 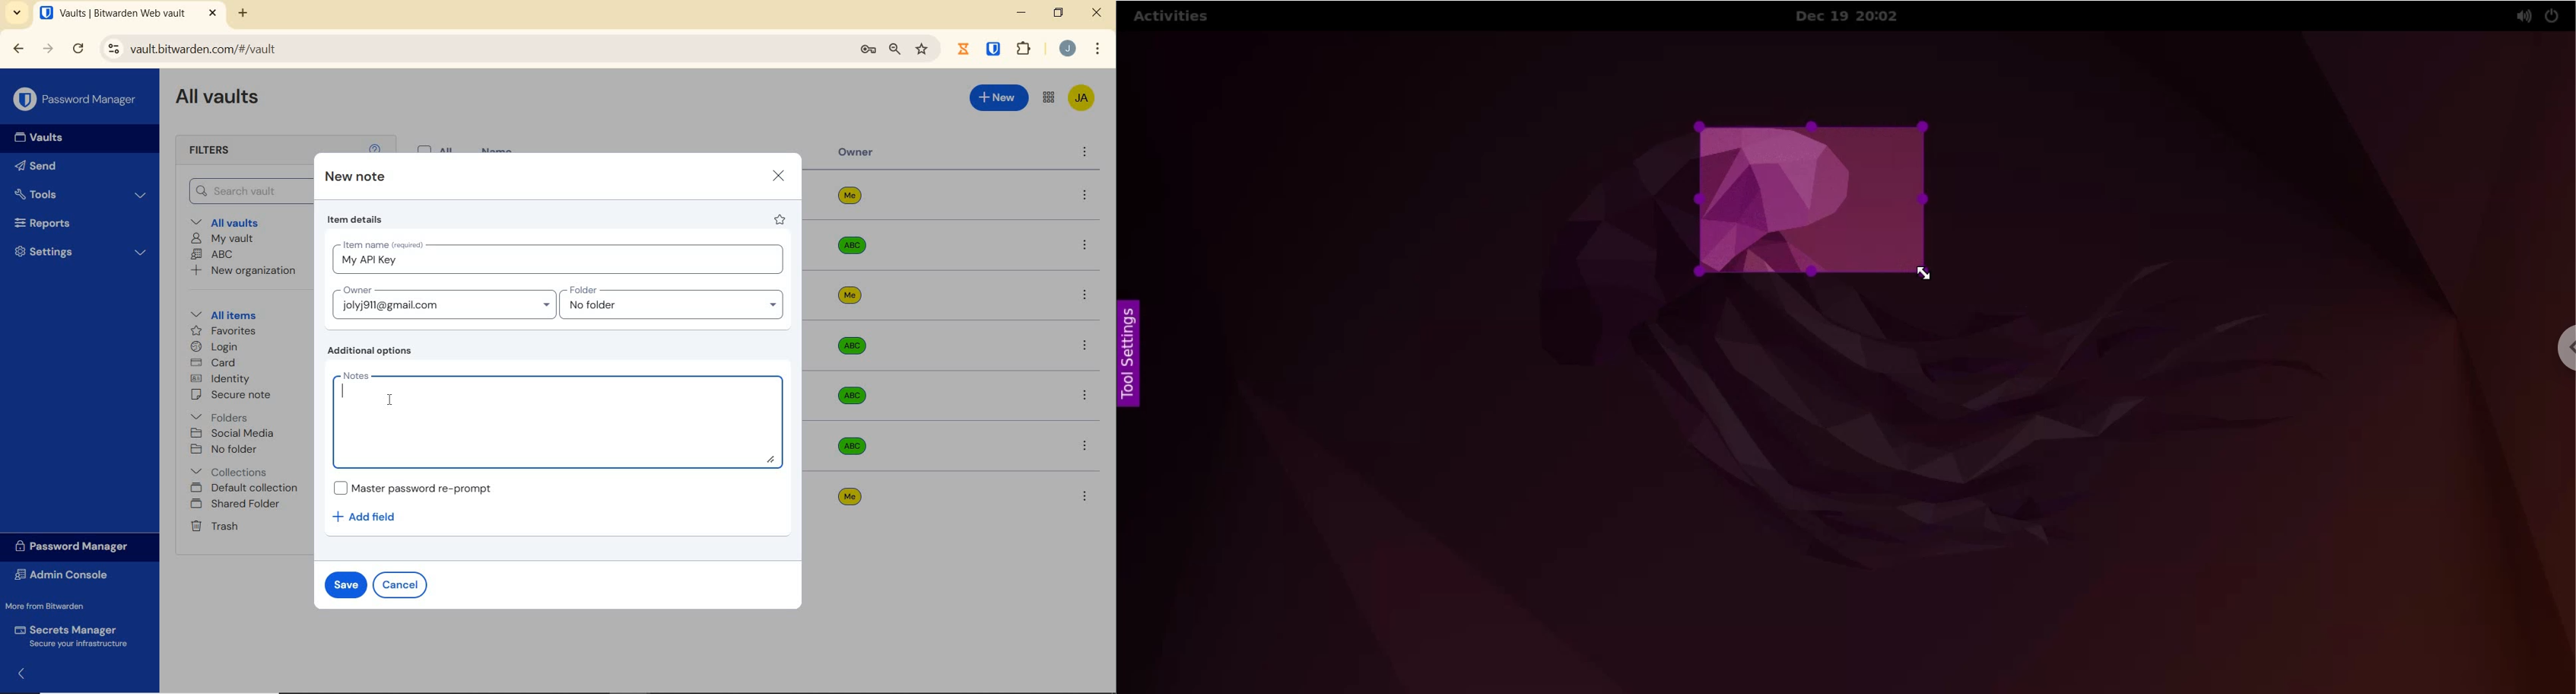 What do you see at coordinates (243, 396) in the screenshot?
I see `secure note` at bounding box center [243, 396].